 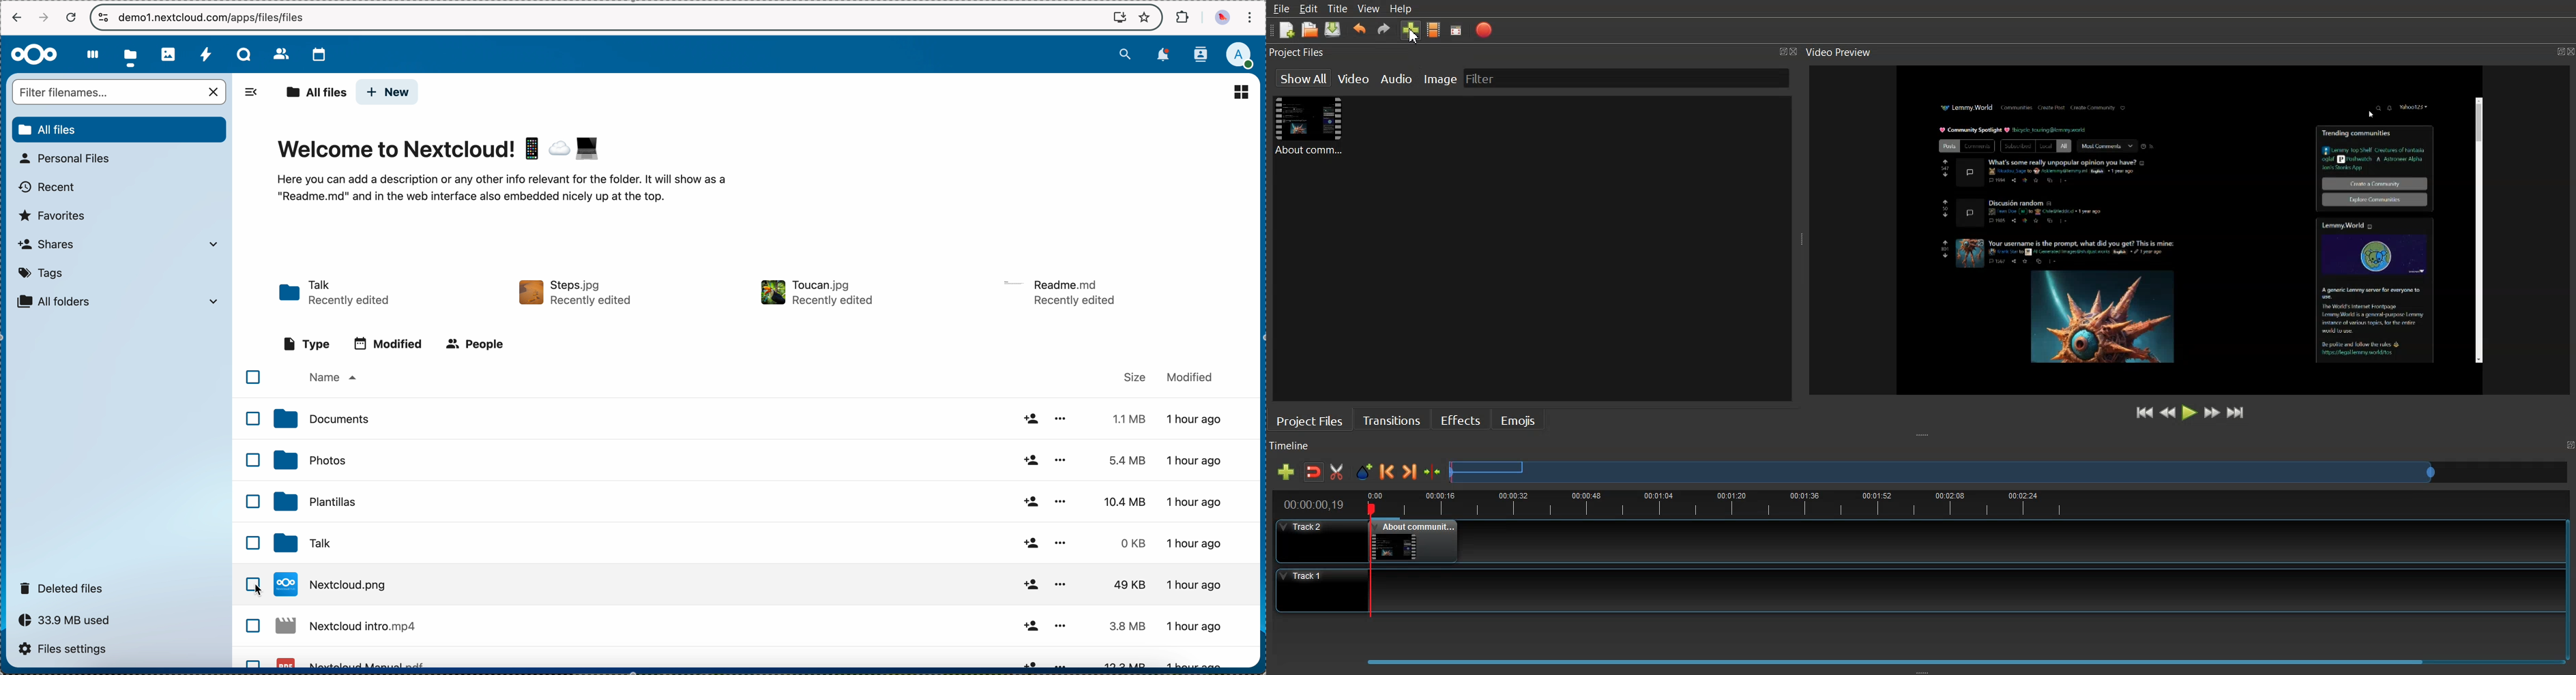 What do you see at coordinates (1204, 53) in the screenshot?
I see `contacts` at bounding box center [1204, 53].